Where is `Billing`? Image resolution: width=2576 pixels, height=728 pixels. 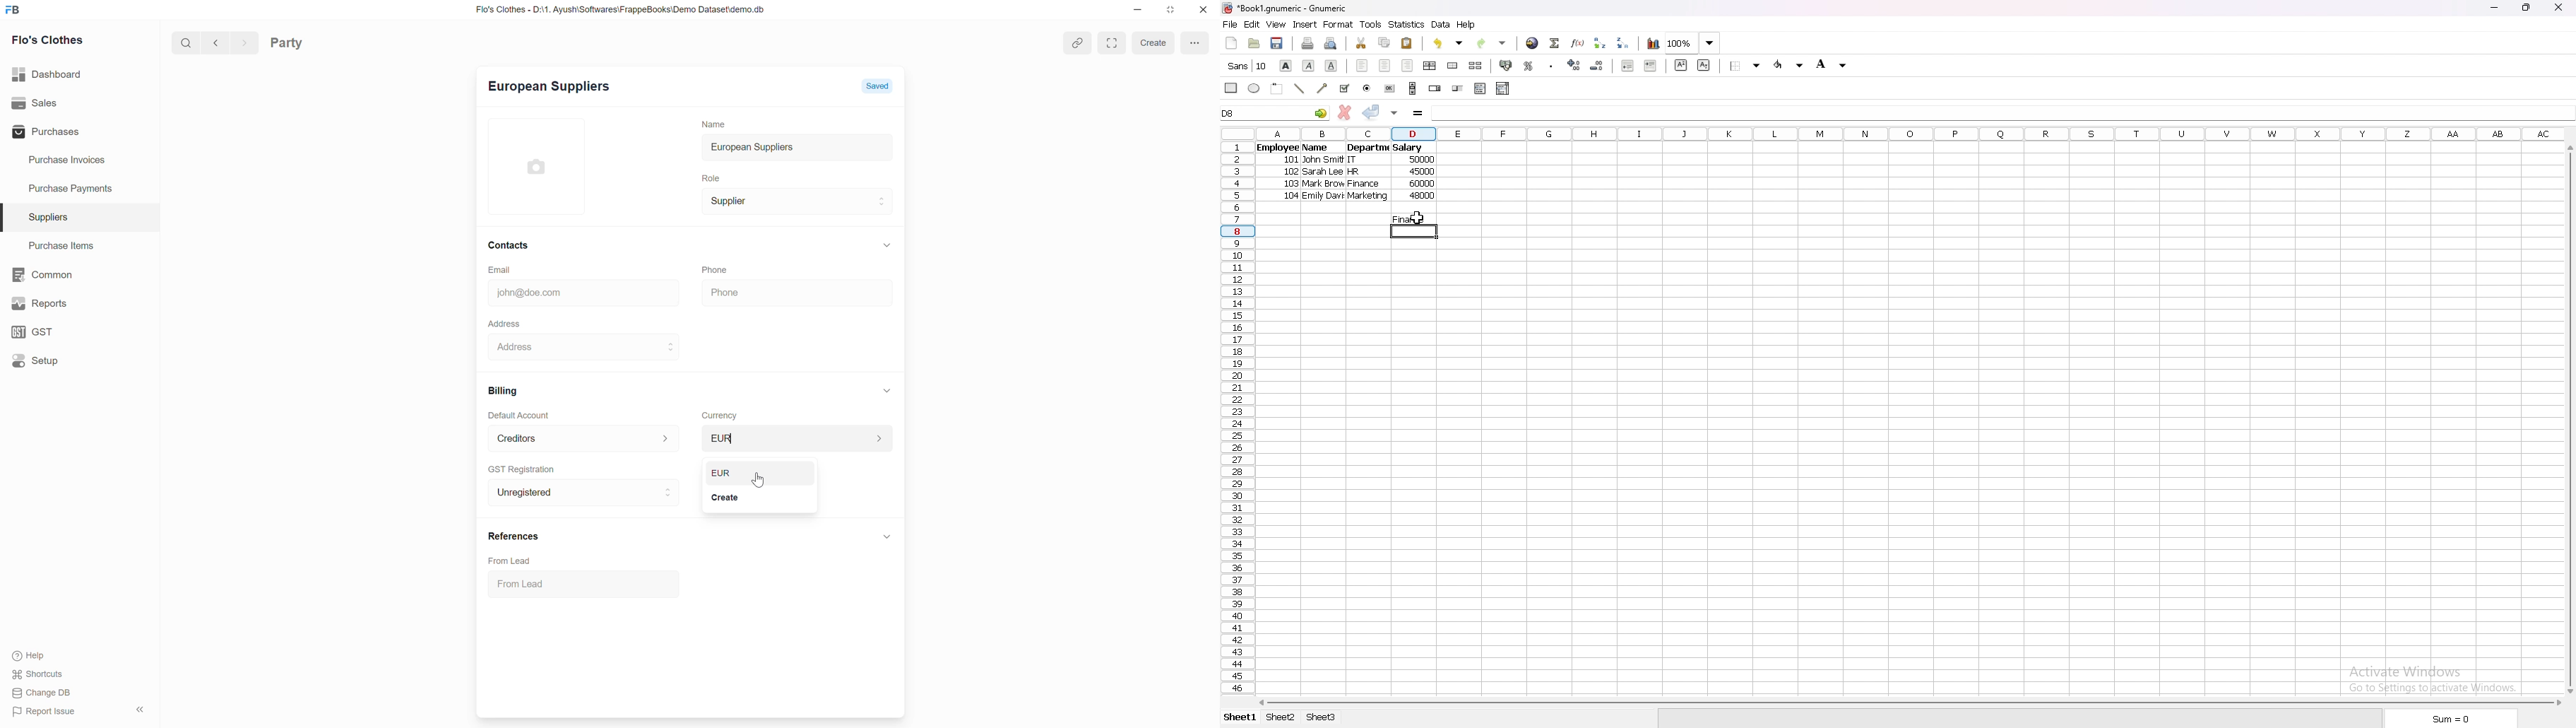
Billing is located at coordinates (498, 389).